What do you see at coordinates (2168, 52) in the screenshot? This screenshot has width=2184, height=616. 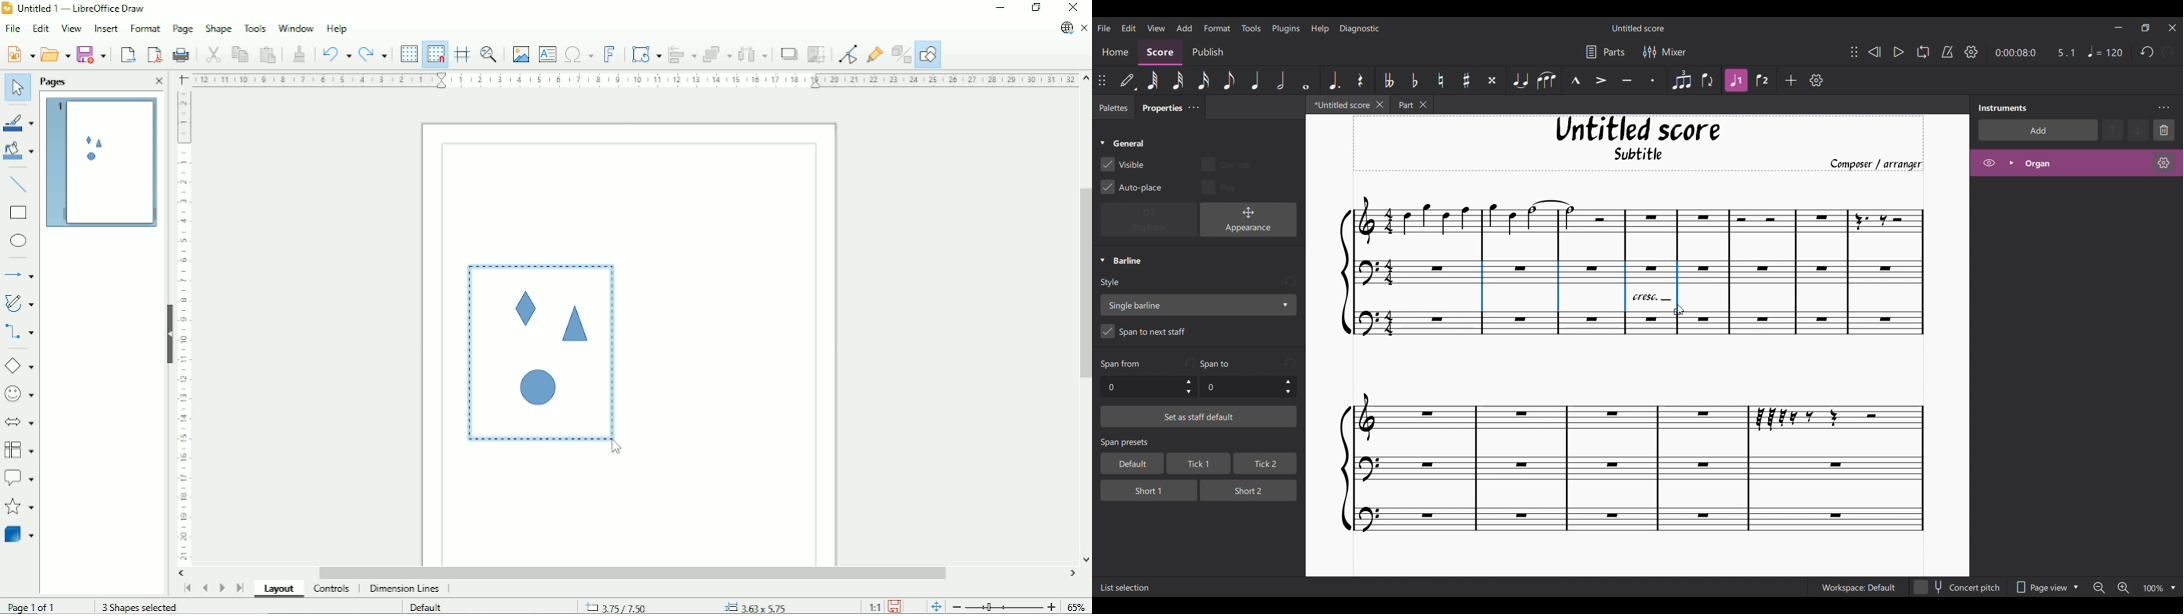 I see `Redo` at bounding box center [2168, 52].